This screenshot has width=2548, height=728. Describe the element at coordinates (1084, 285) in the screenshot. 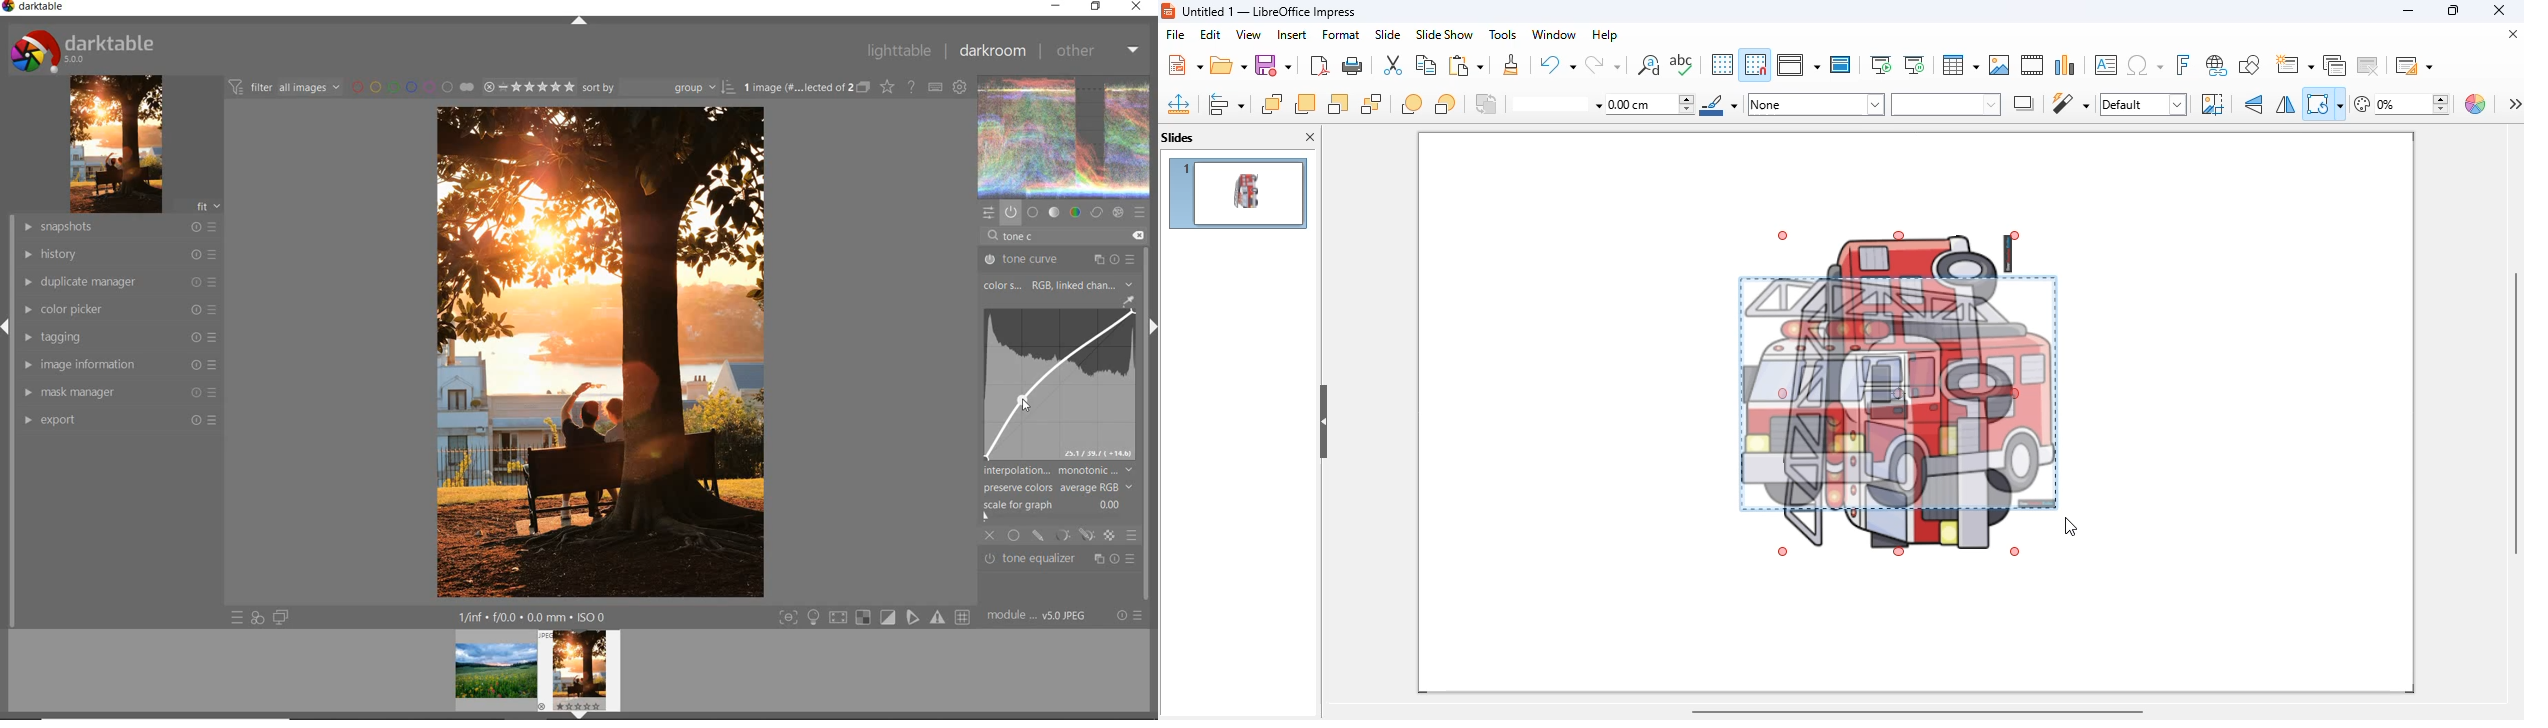

I see `rgb, linked channels` at that location.